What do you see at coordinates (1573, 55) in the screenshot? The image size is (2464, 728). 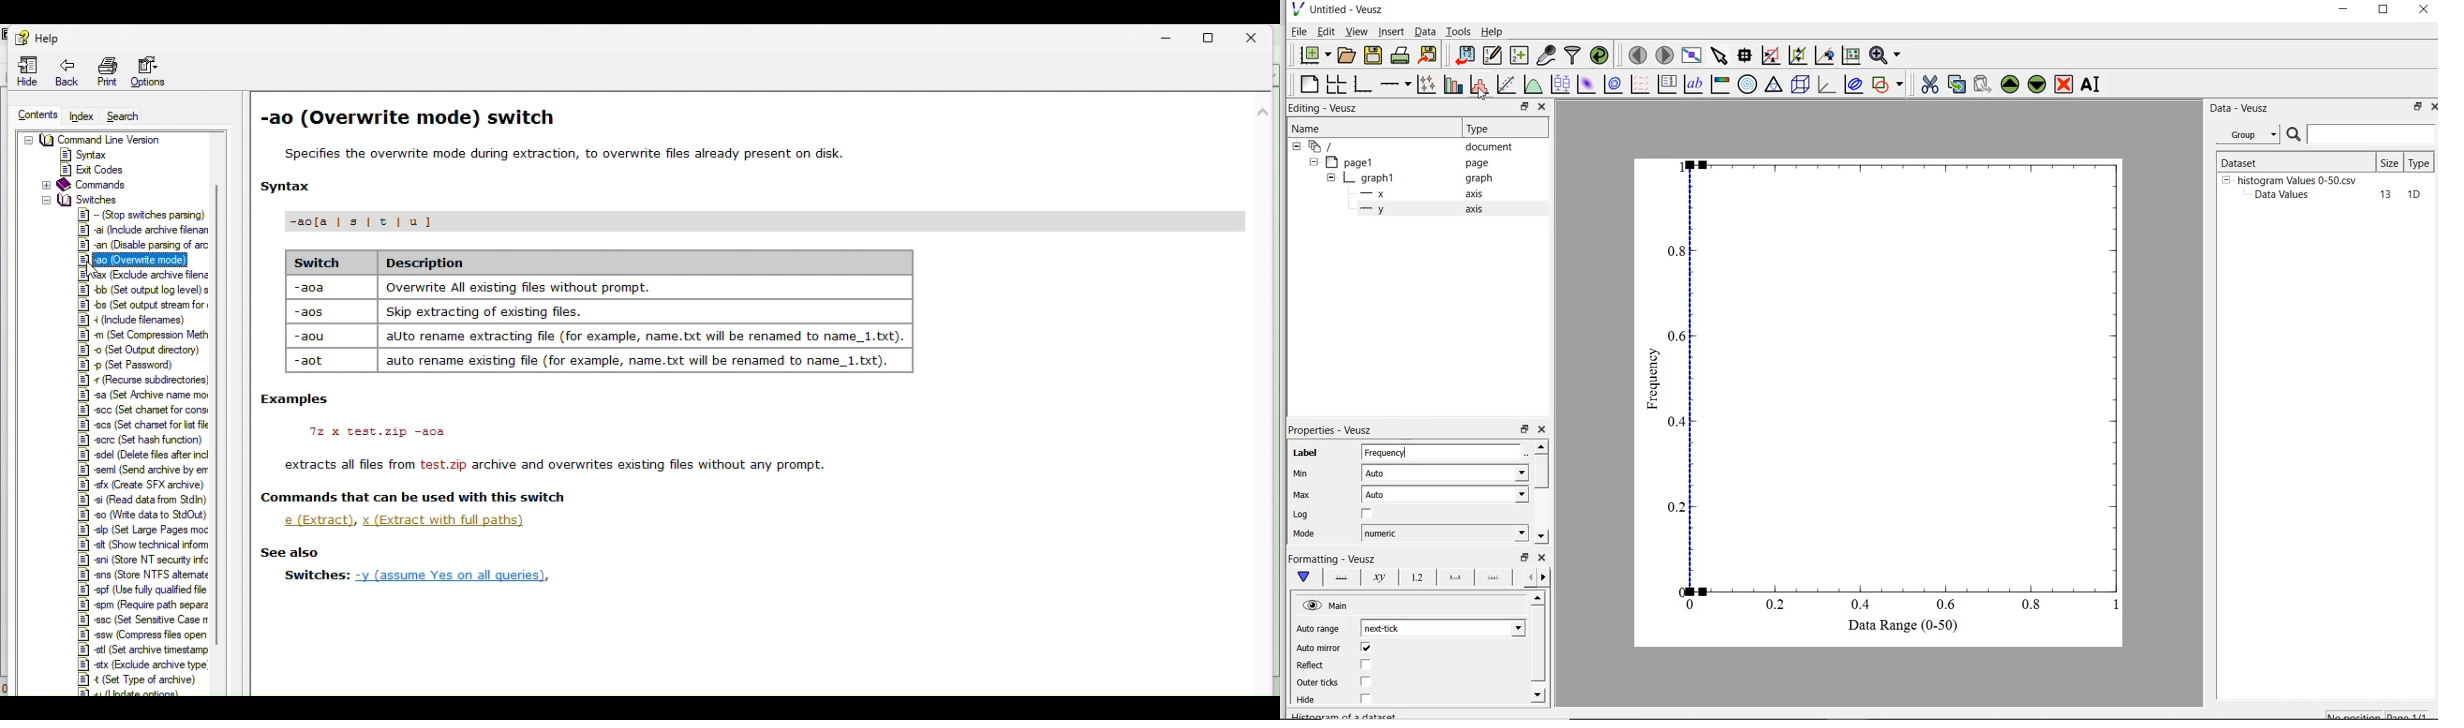 I see `filter data` at bounding box center [1573, 55].